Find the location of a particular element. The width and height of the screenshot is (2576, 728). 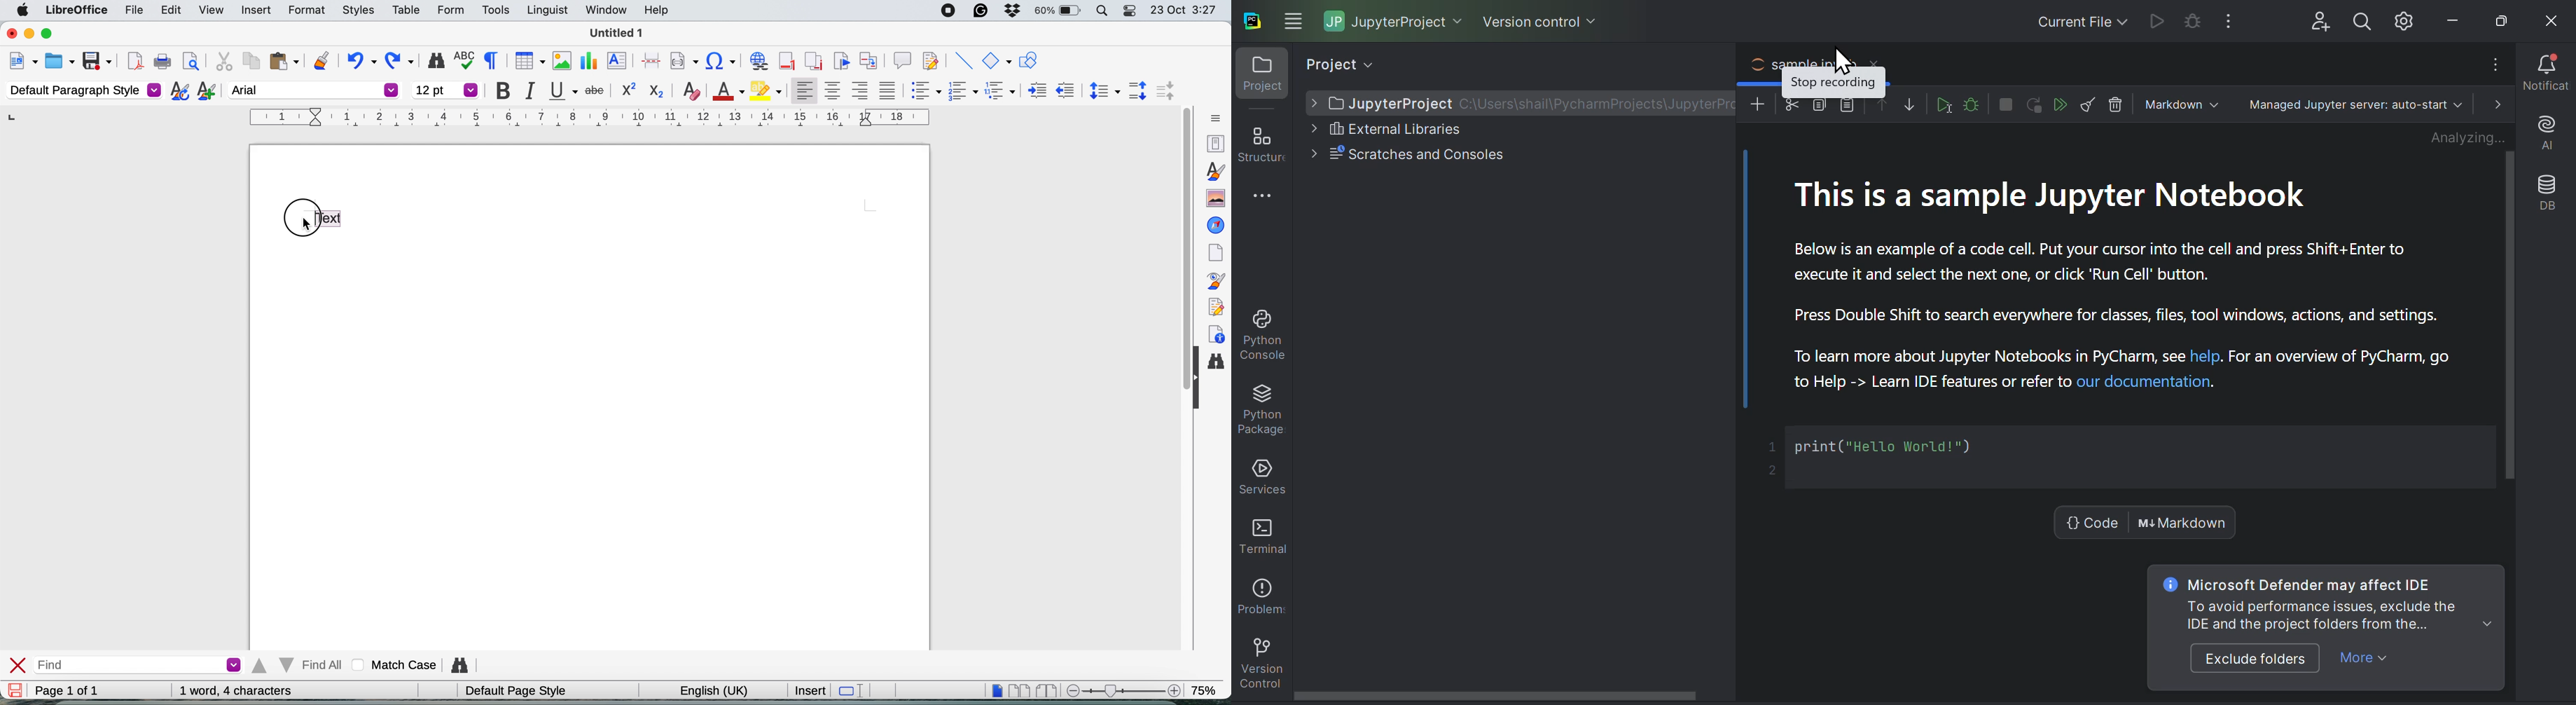

print preview is located at coordinates (190, 63).